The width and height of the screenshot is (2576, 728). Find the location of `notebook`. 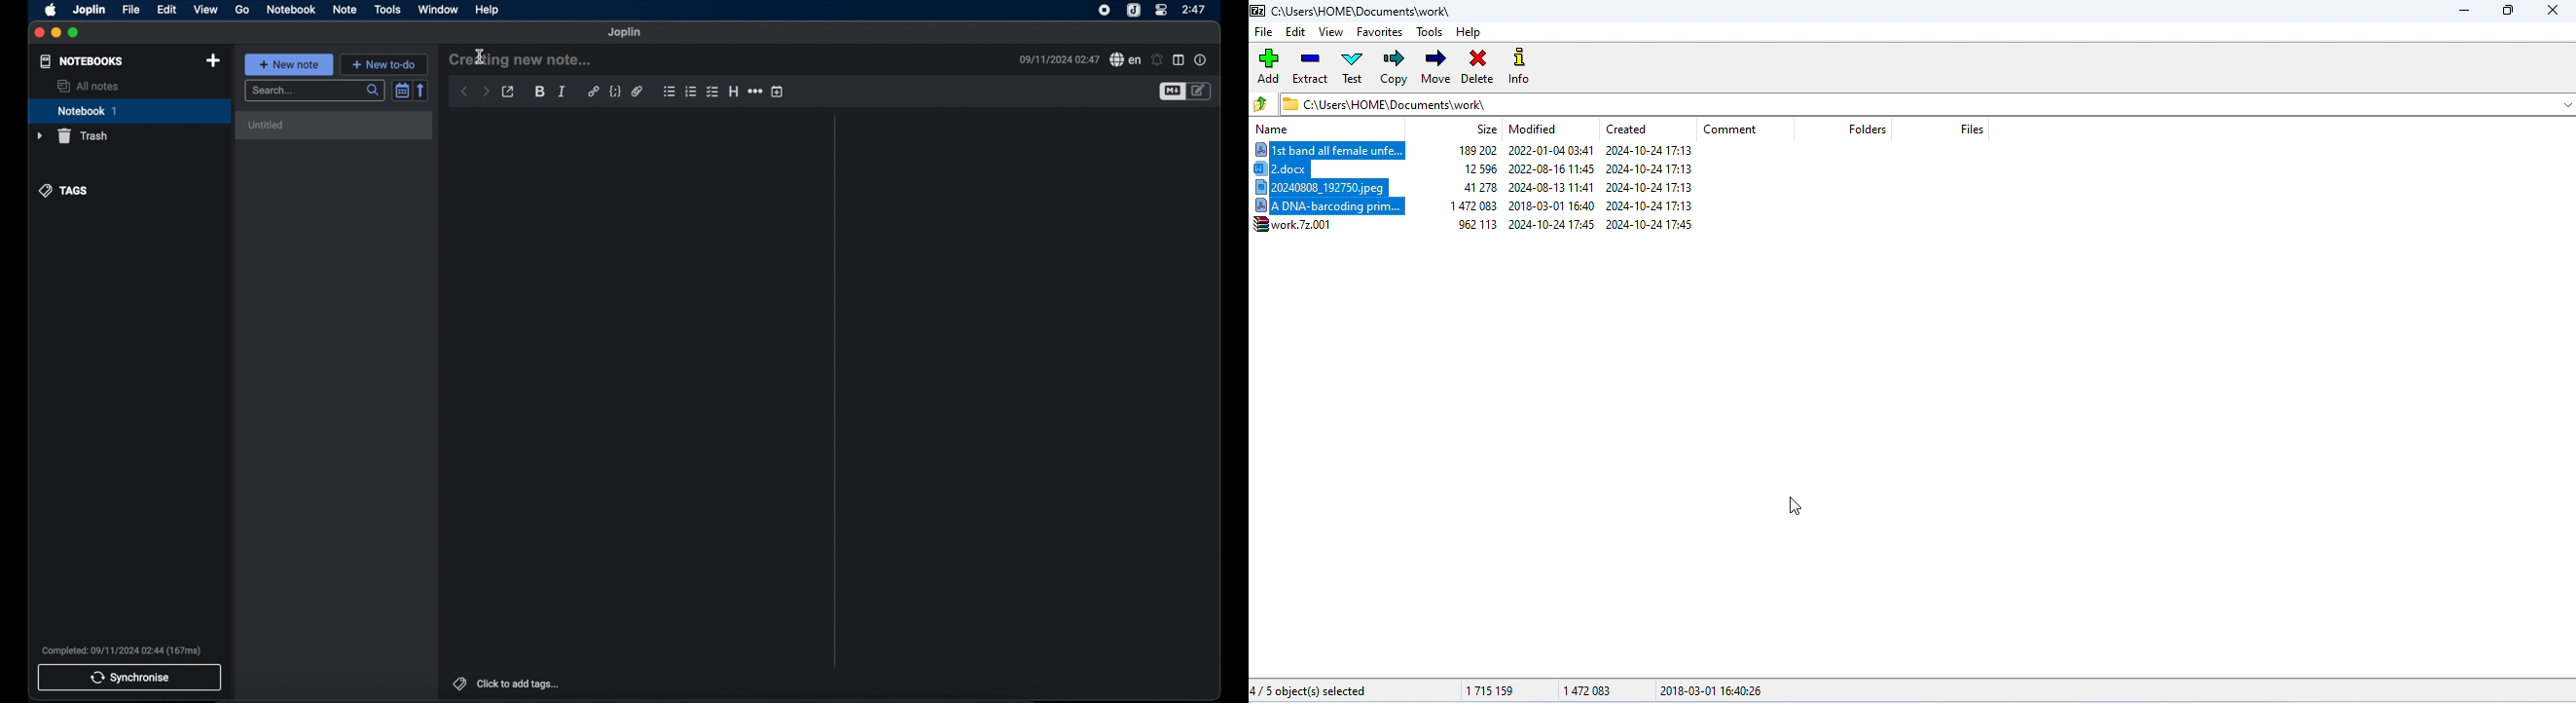

notebook is located at coordinates (291, 9).